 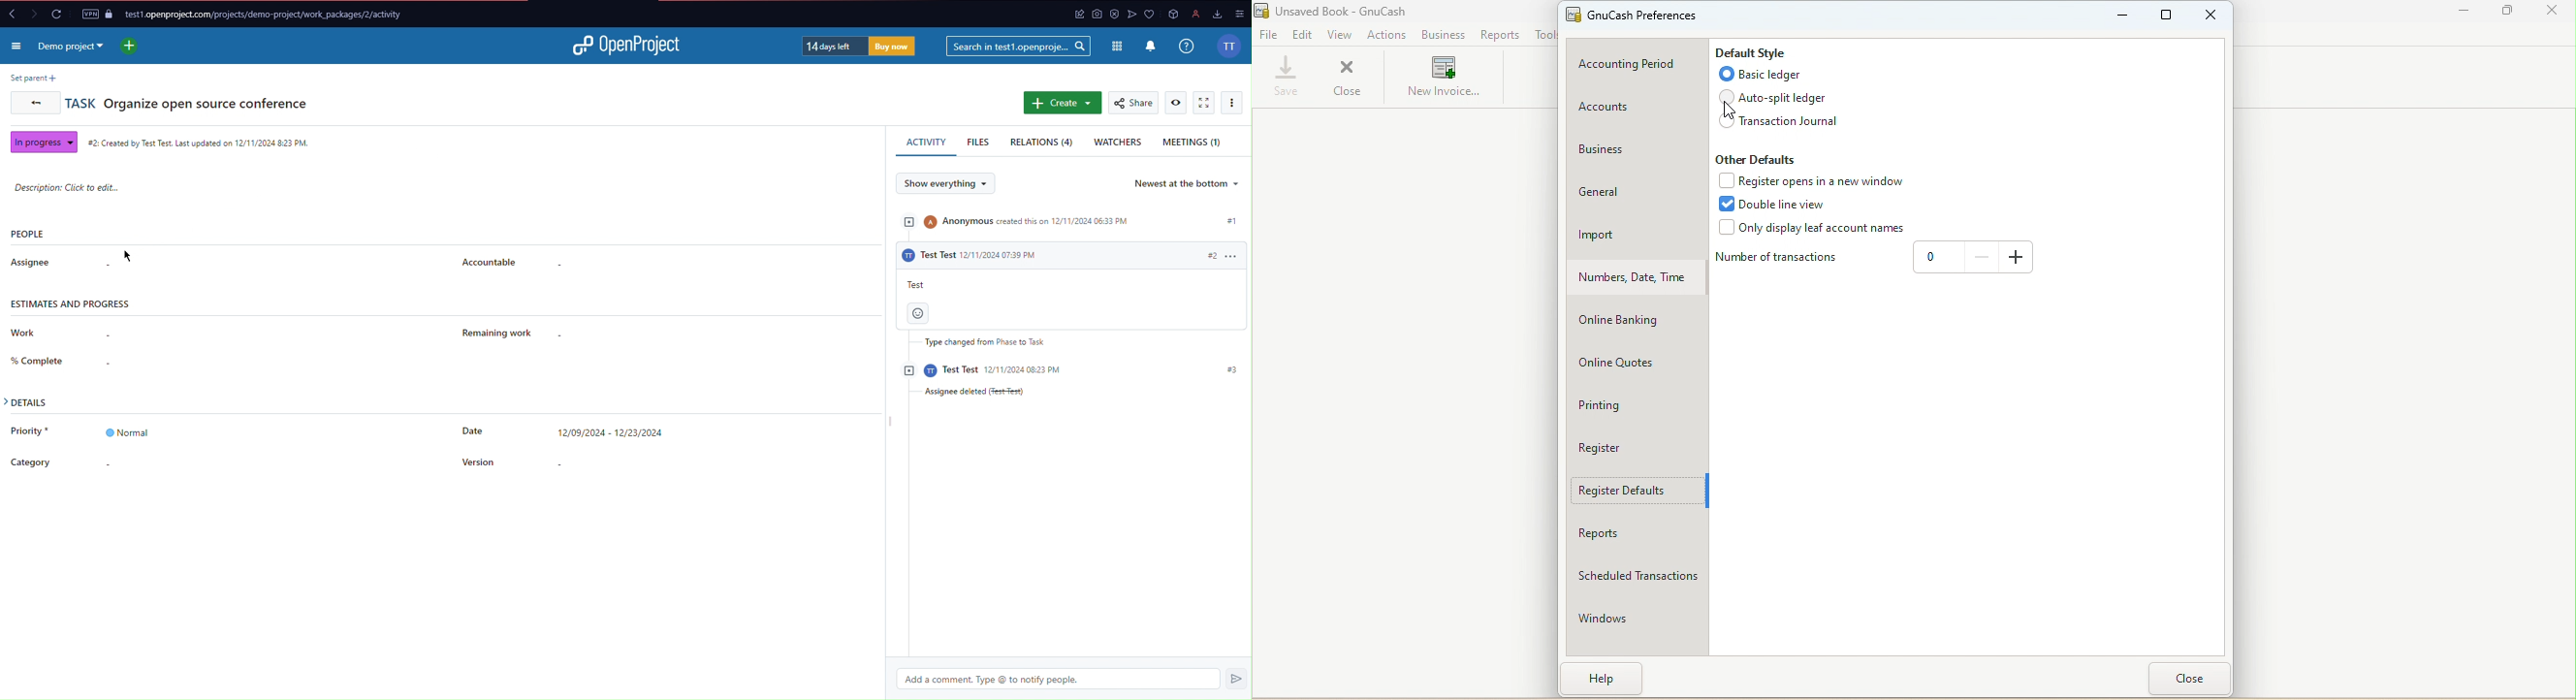 I want to click on General, so click(x=1638, y=193).